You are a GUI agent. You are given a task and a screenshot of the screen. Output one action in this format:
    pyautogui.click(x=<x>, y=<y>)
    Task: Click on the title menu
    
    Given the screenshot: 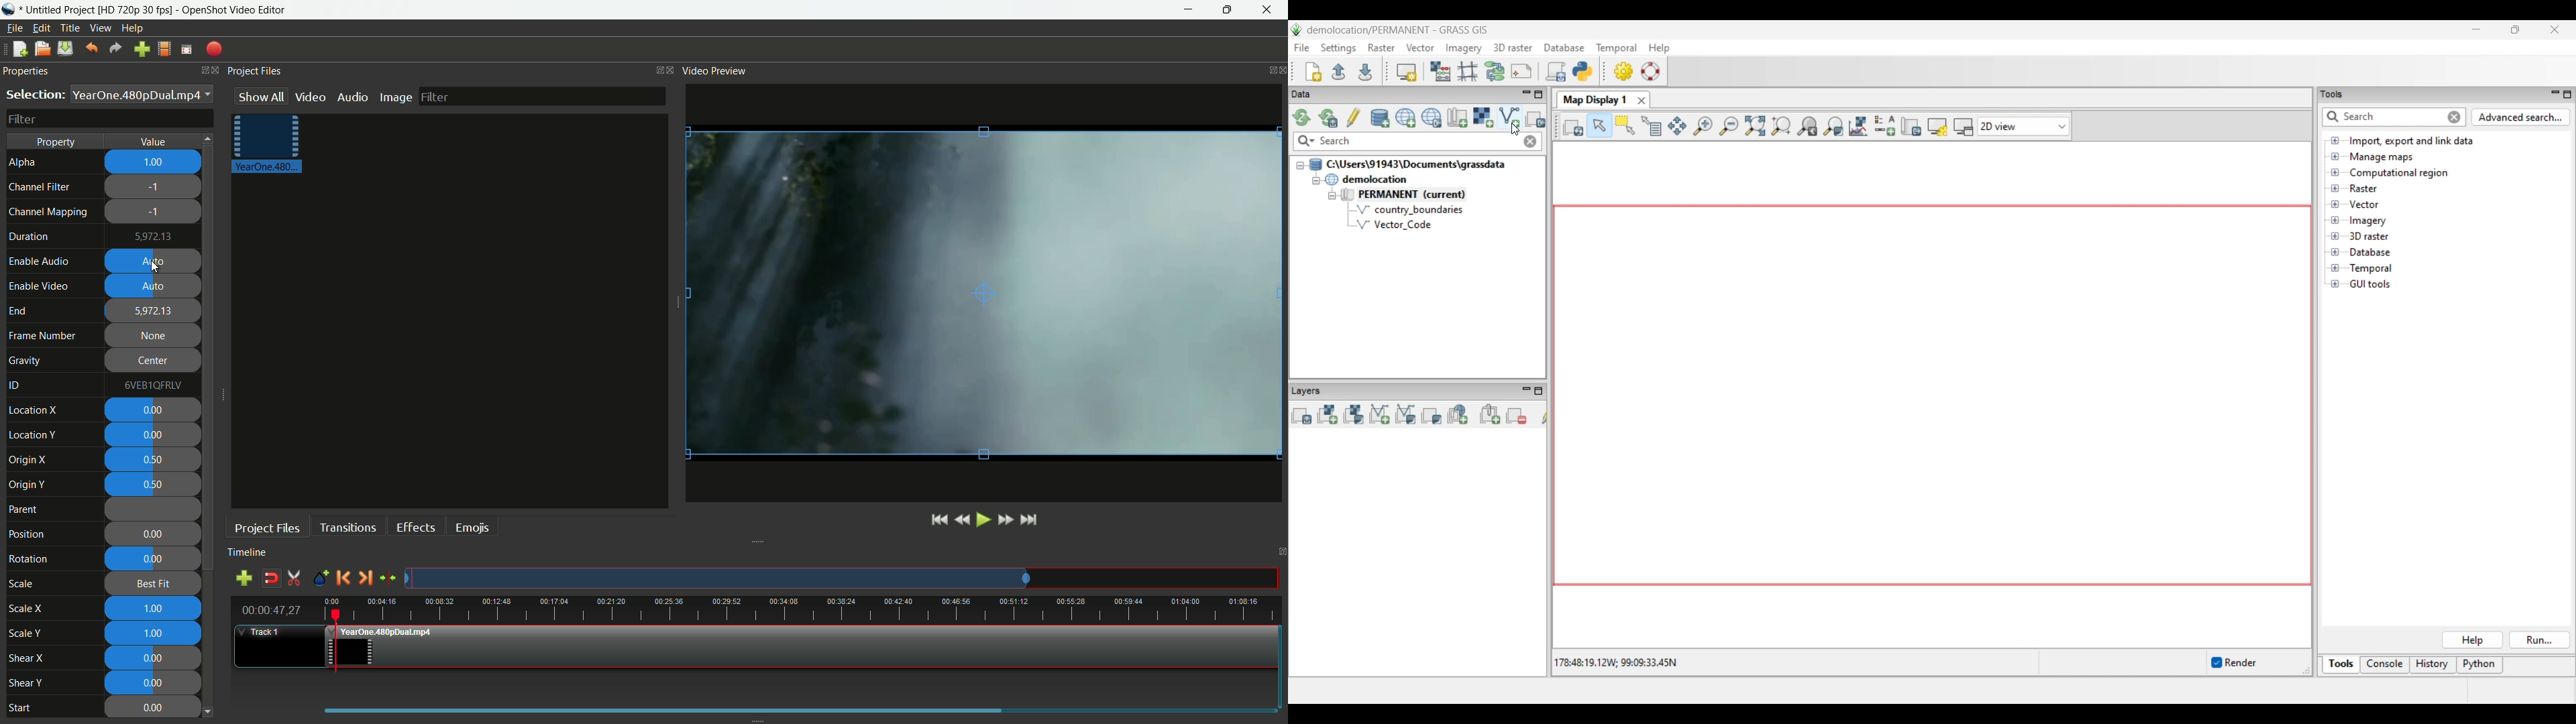 What is the action you would take?
    pyautogui.click(x=70, y=28)
    